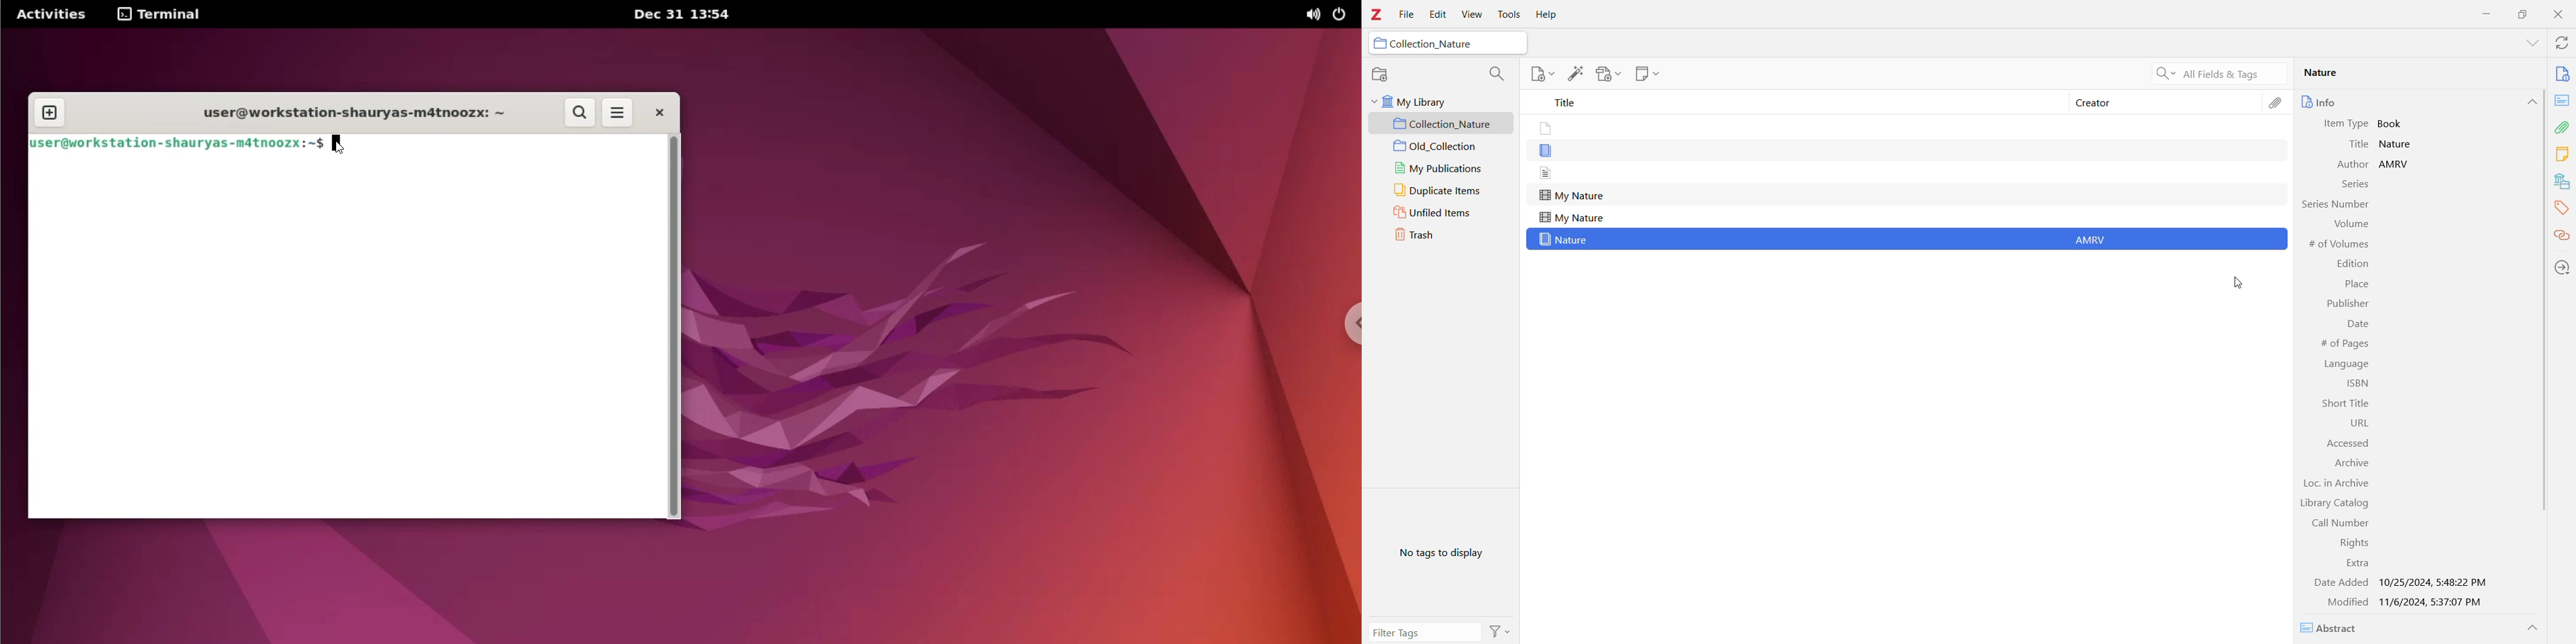 This screenshot has height=644, width=2576. Describe the element at coordinates (1646, 73) in the screenshot. I see `New Note` at that location.